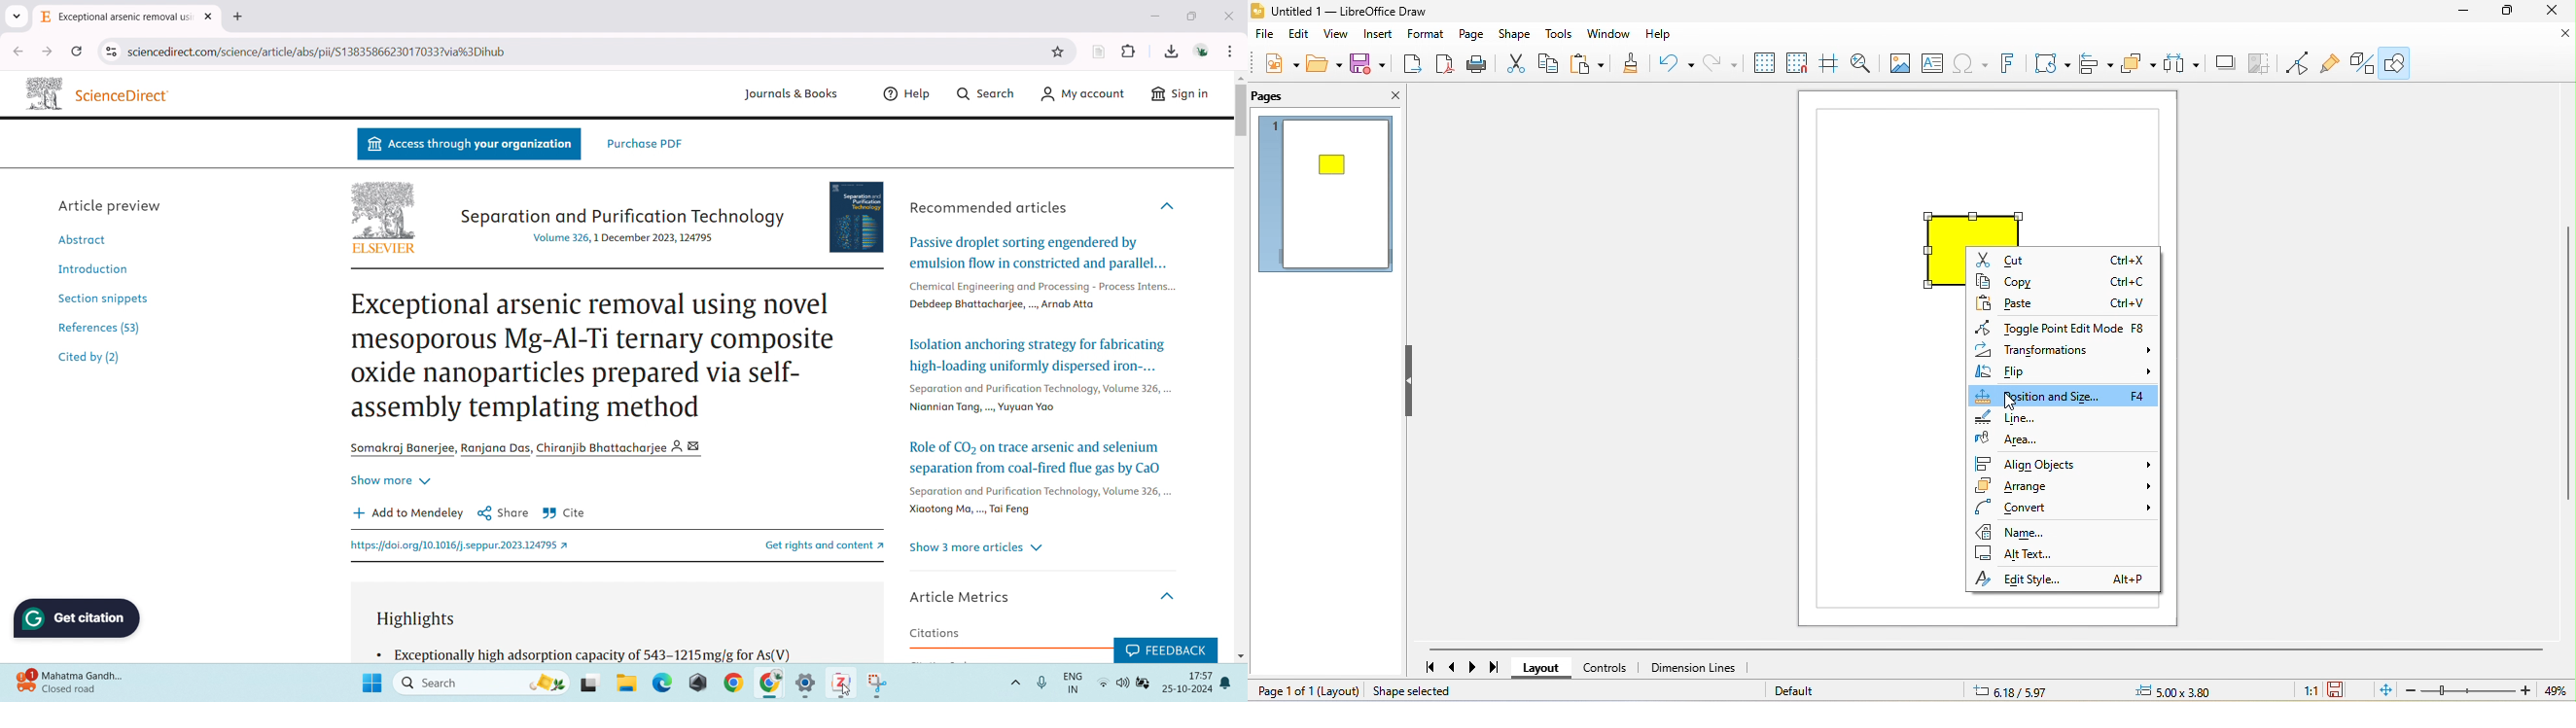 Image resolution: width=2576 pixels, height=728 pixels. Describe the element at coordinates (2184, 62) in the screenshot. I see `select at least three object to distribute` at that location.